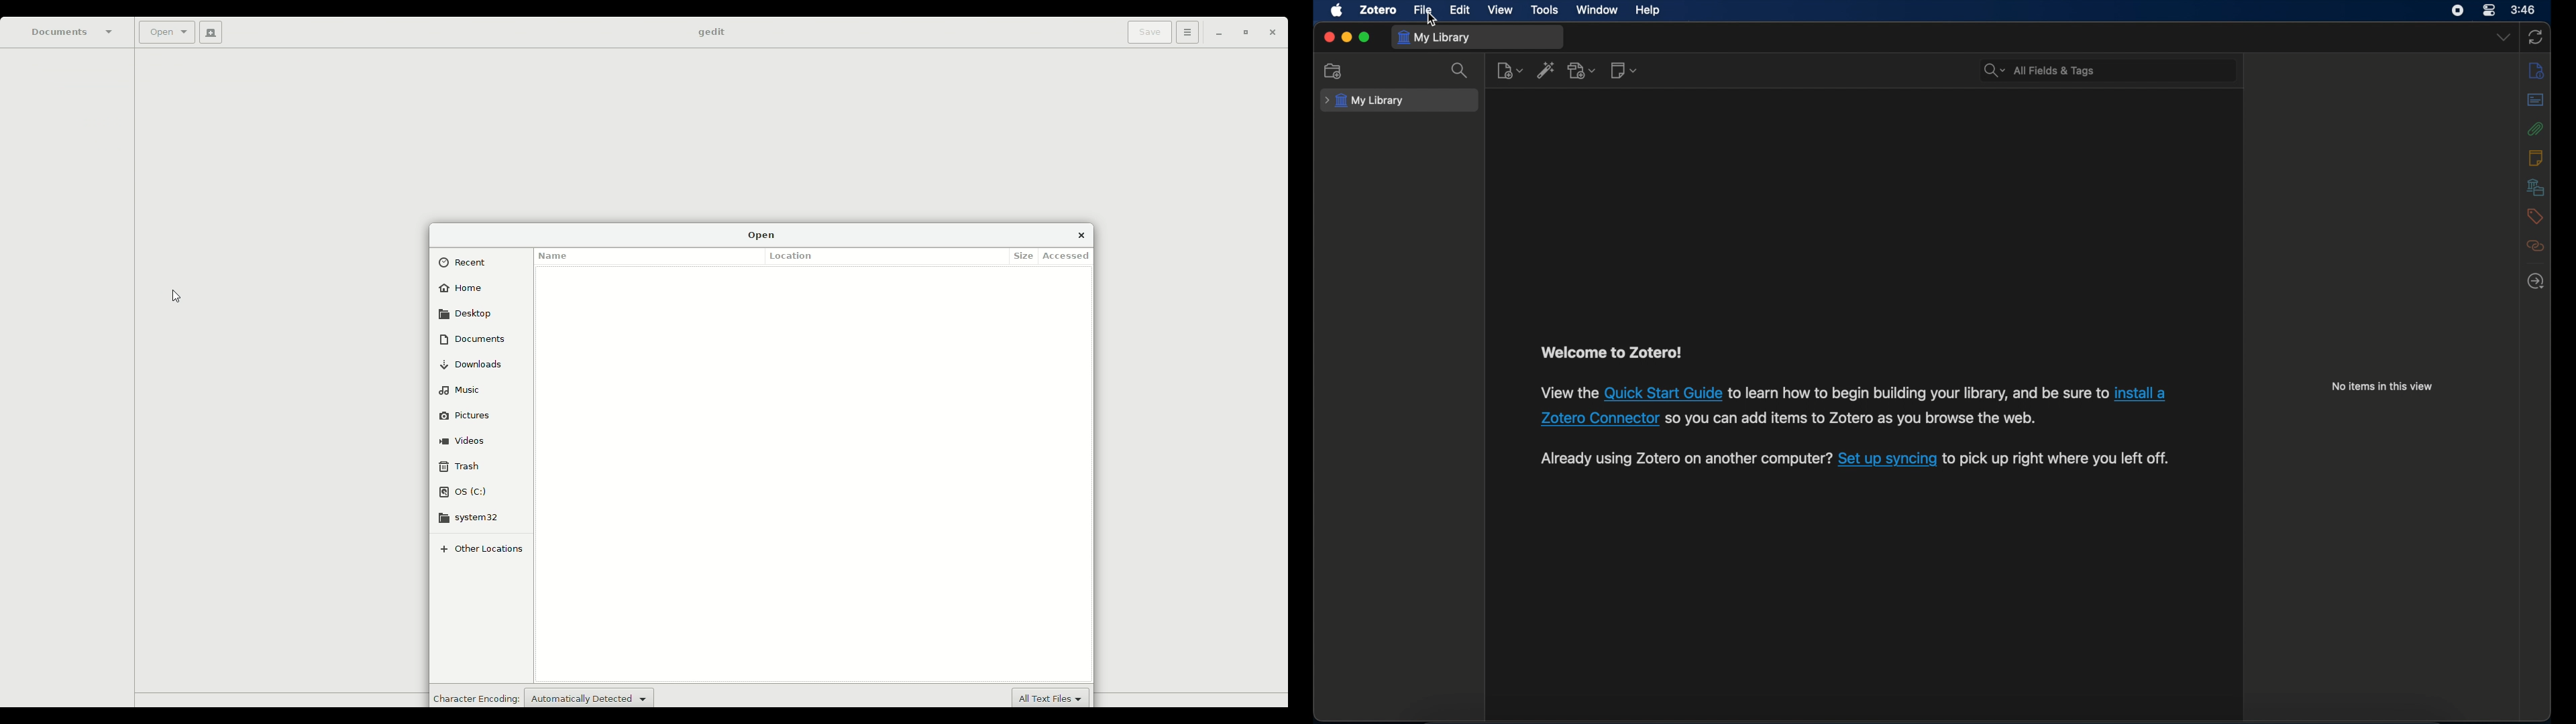  I want to click on installation instruction, so click(1853, 406).